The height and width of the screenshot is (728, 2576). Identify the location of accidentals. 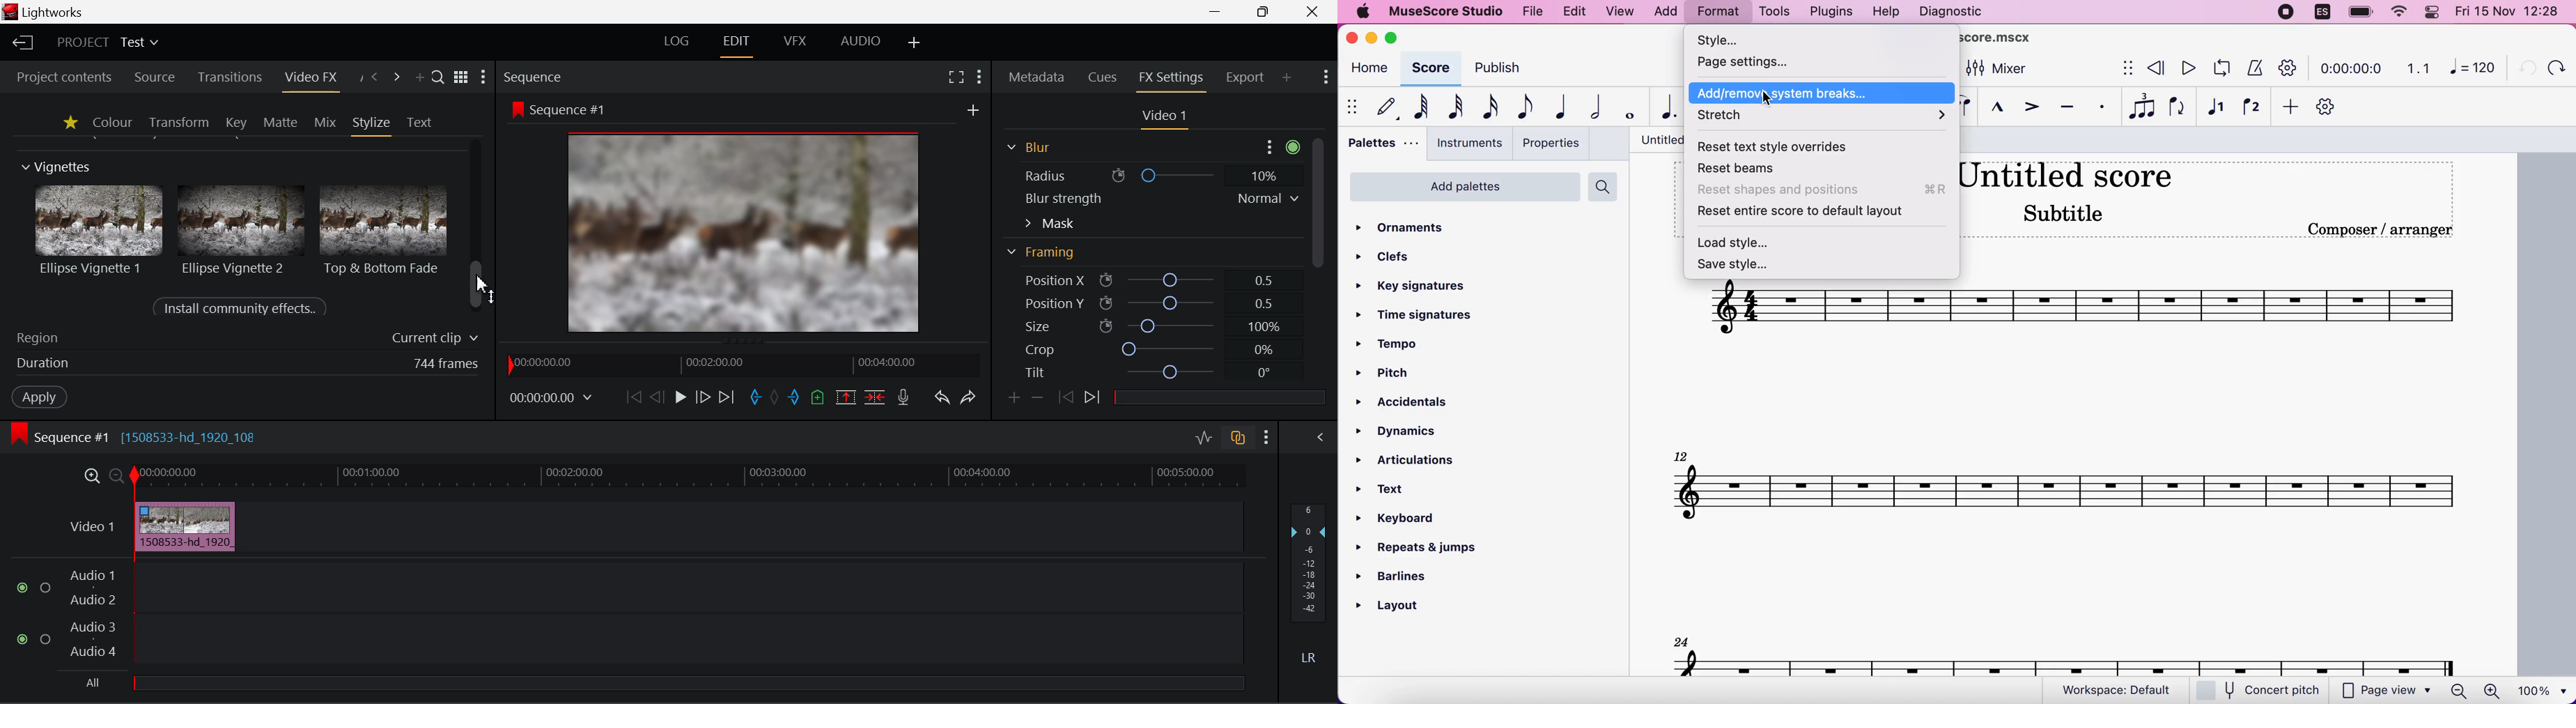
(1426, 404).